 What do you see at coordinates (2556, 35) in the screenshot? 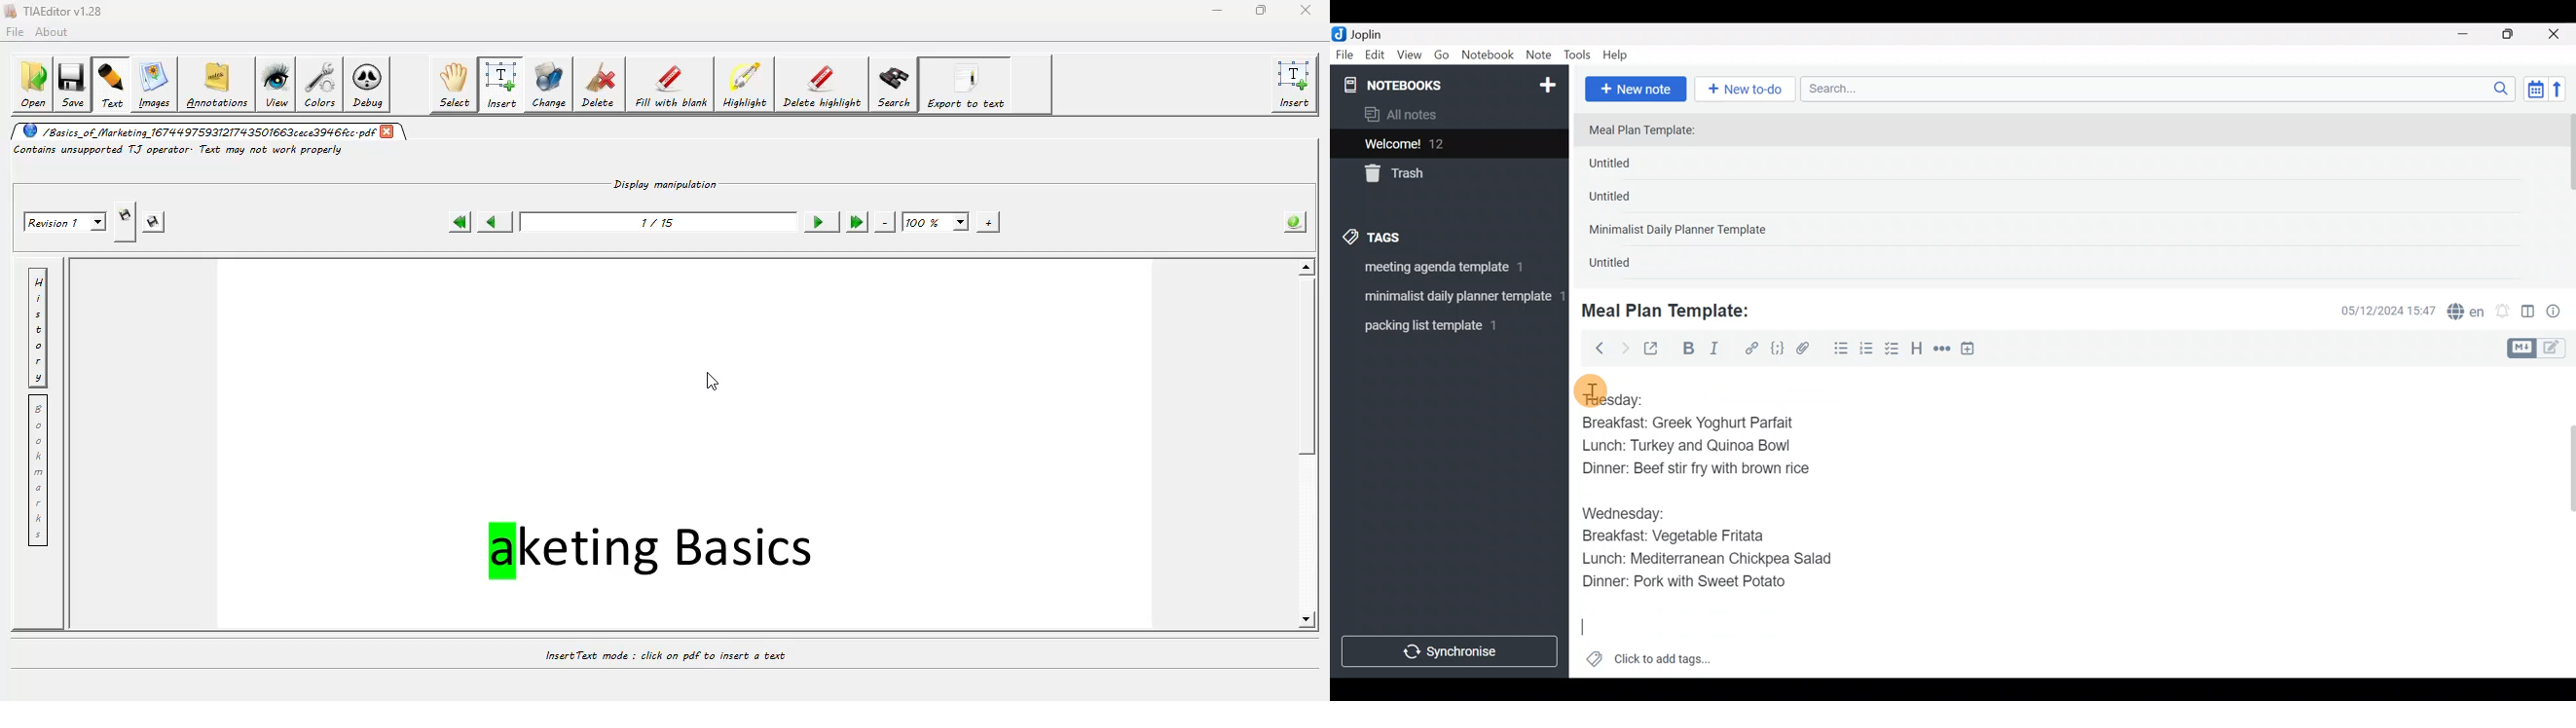
I see `Close` at bounding box center [2556, 35].